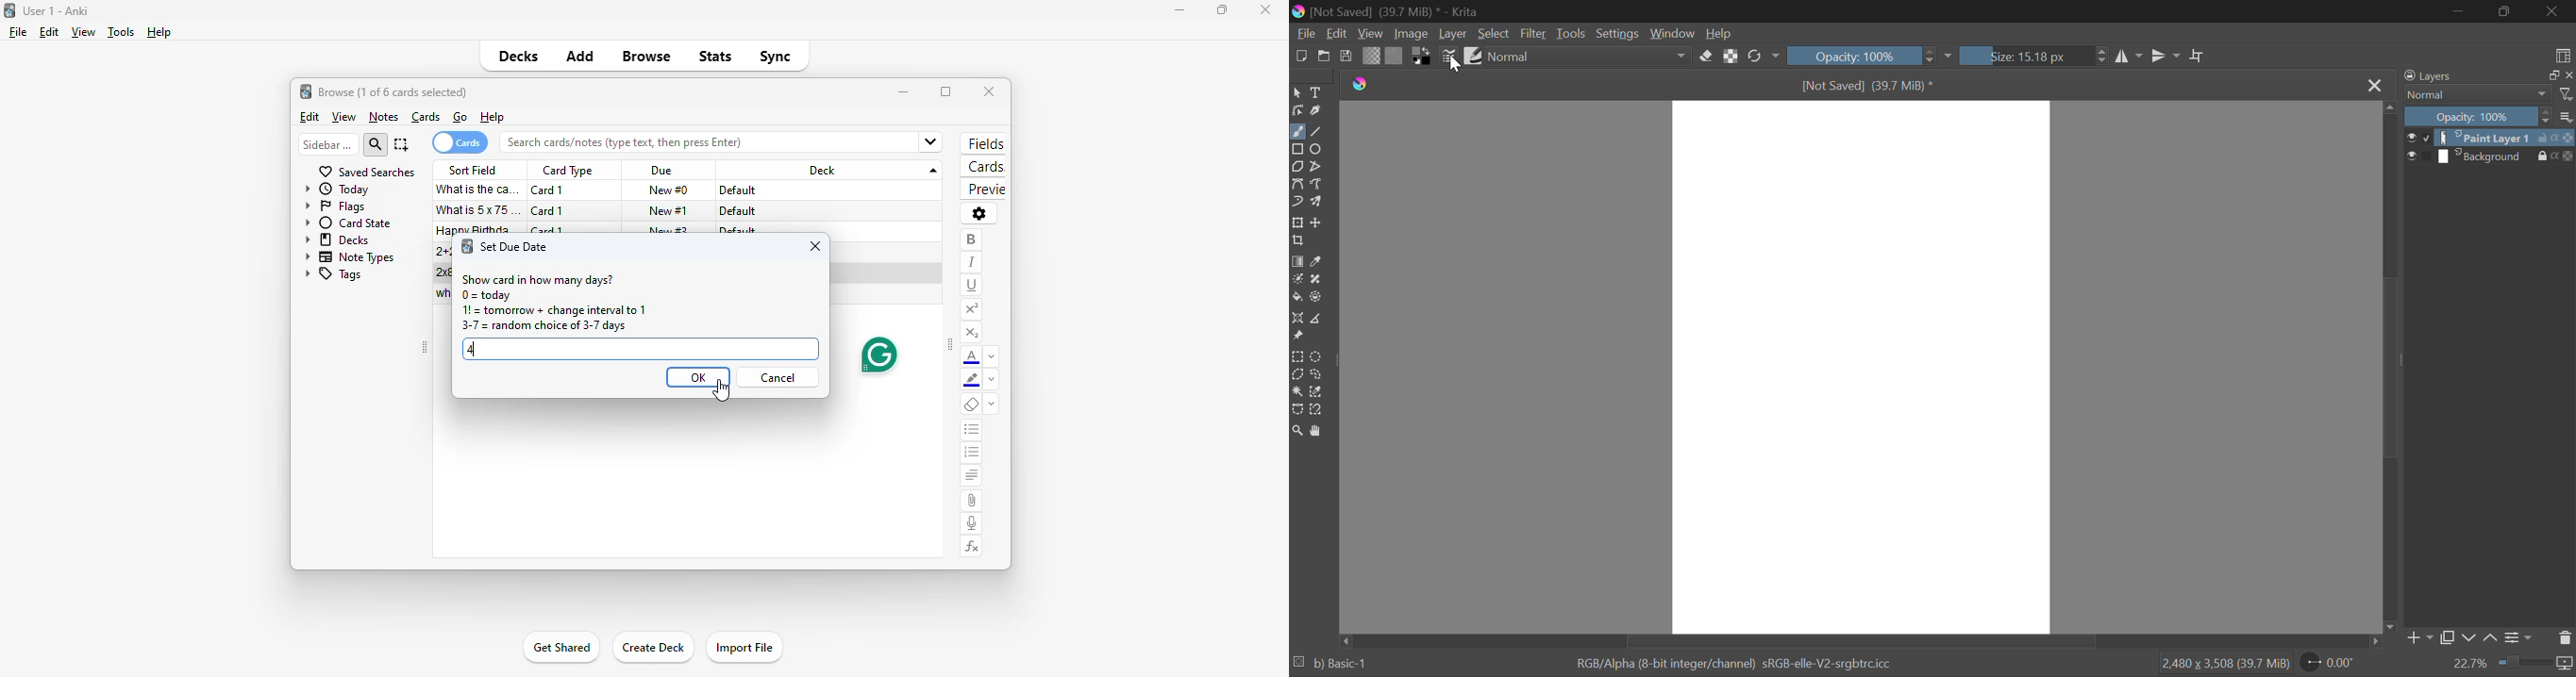 The height and width of the screenshot is (700, 2576). I want to click on card 1, so click(548, 211).